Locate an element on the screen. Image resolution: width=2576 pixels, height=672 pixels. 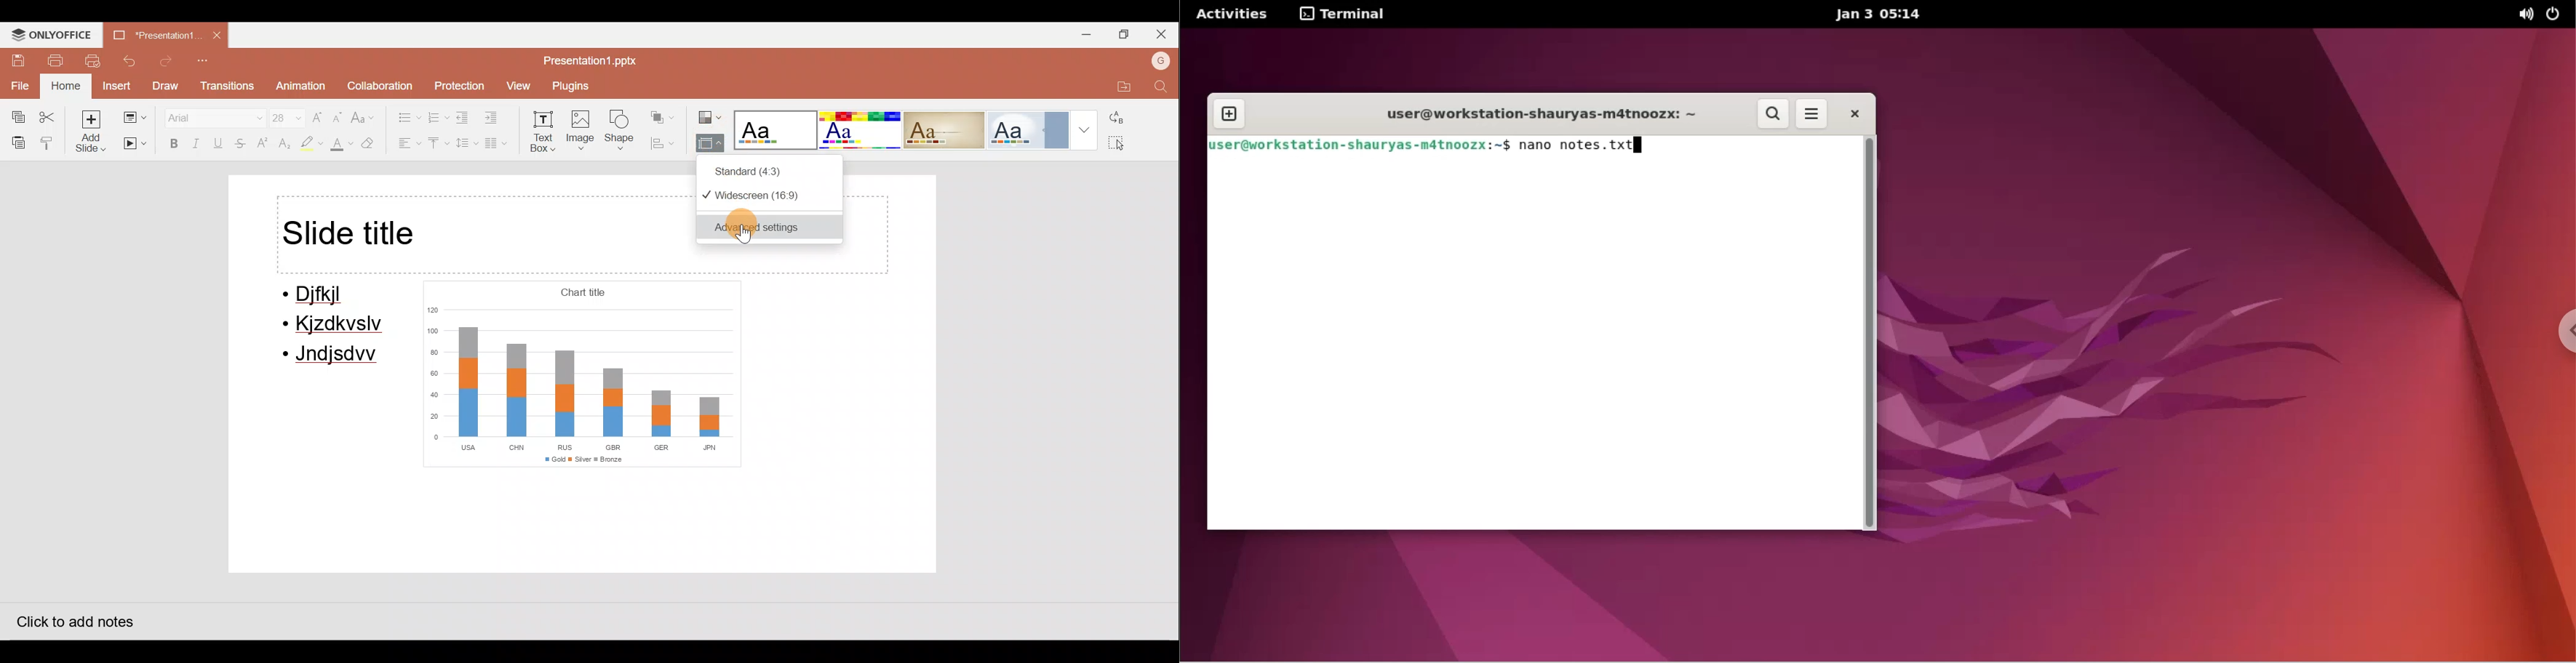
Draw is located at coordinates (167, 86).